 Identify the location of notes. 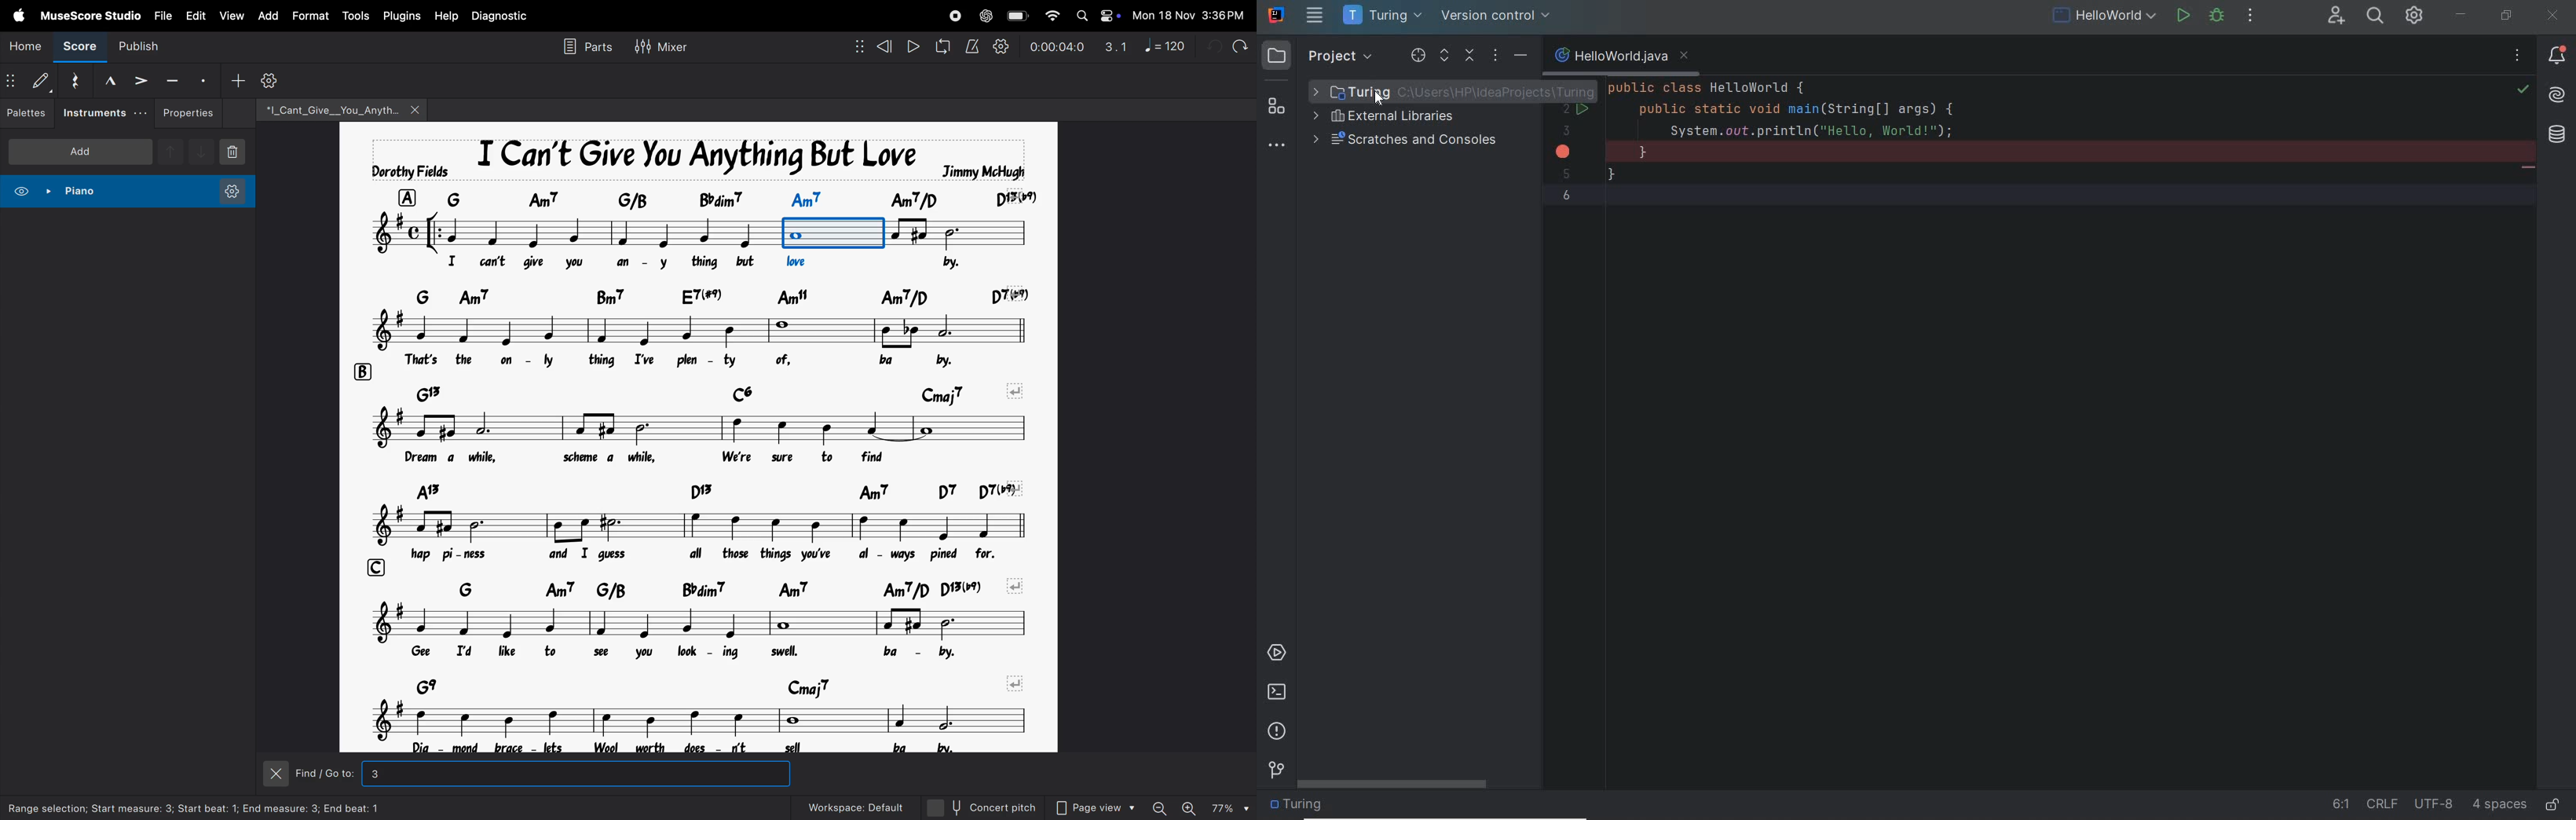
(705, 526).